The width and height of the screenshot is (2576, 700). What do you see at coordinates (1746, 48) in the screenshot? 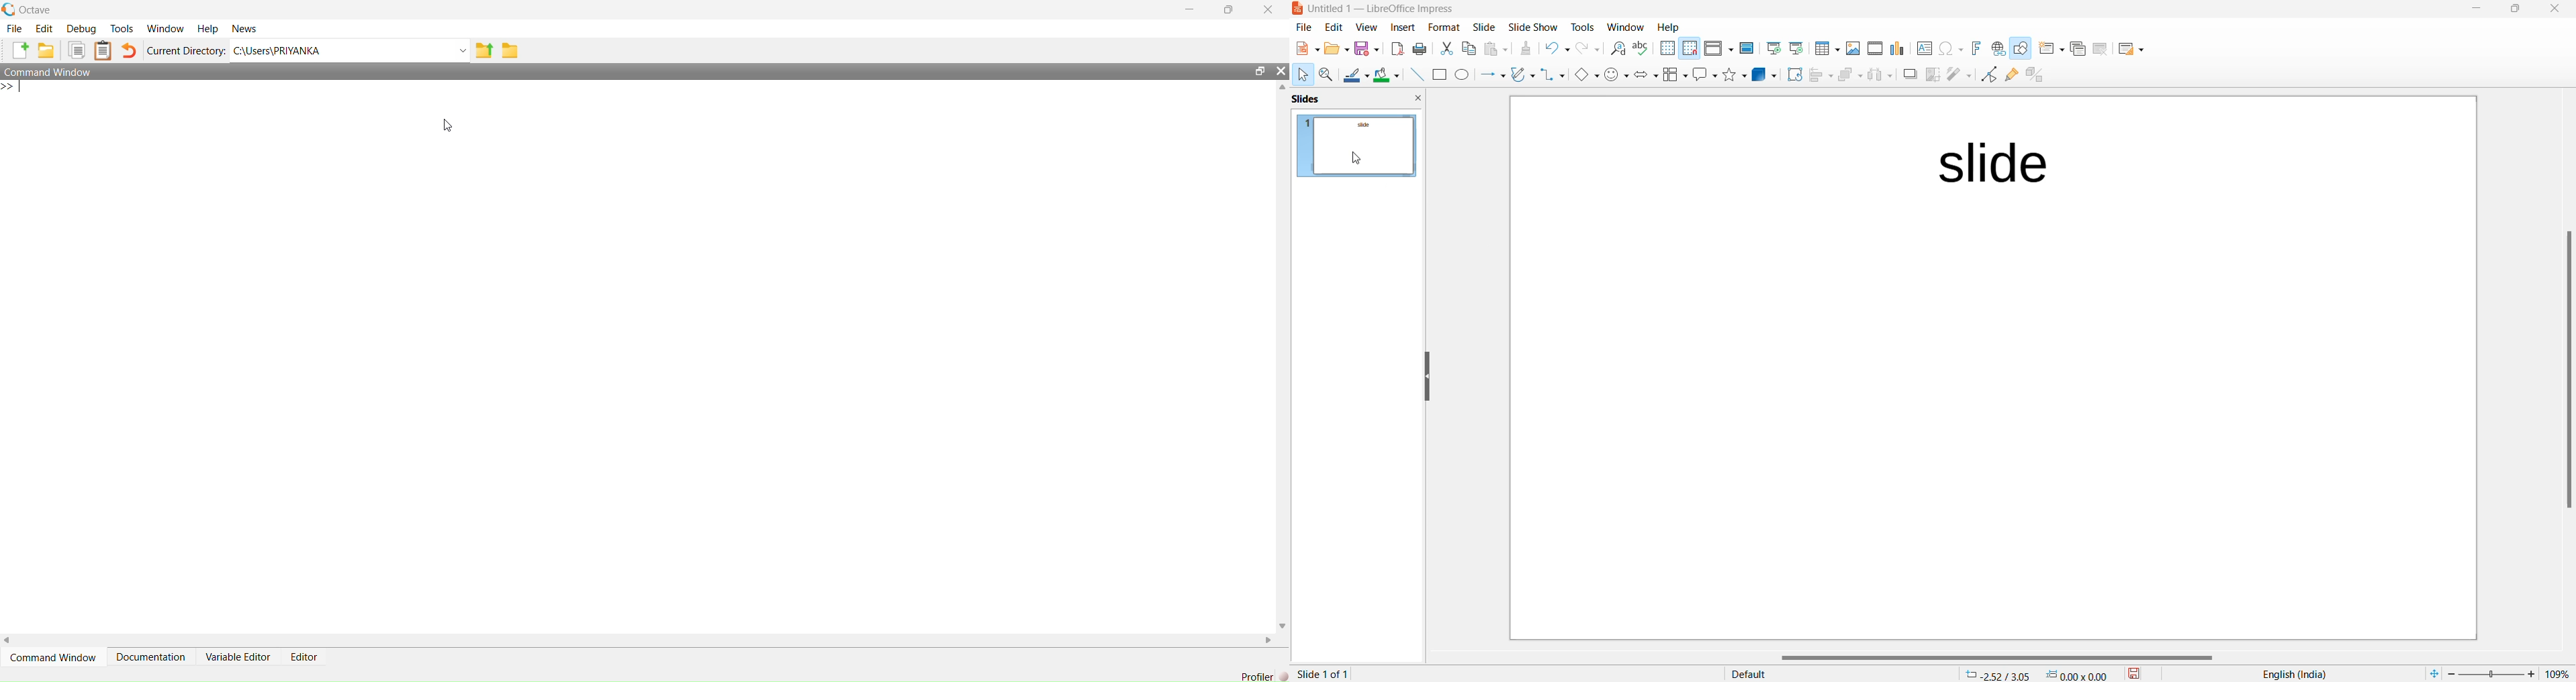
I see `master slide` at bounding box center [1746, 48].